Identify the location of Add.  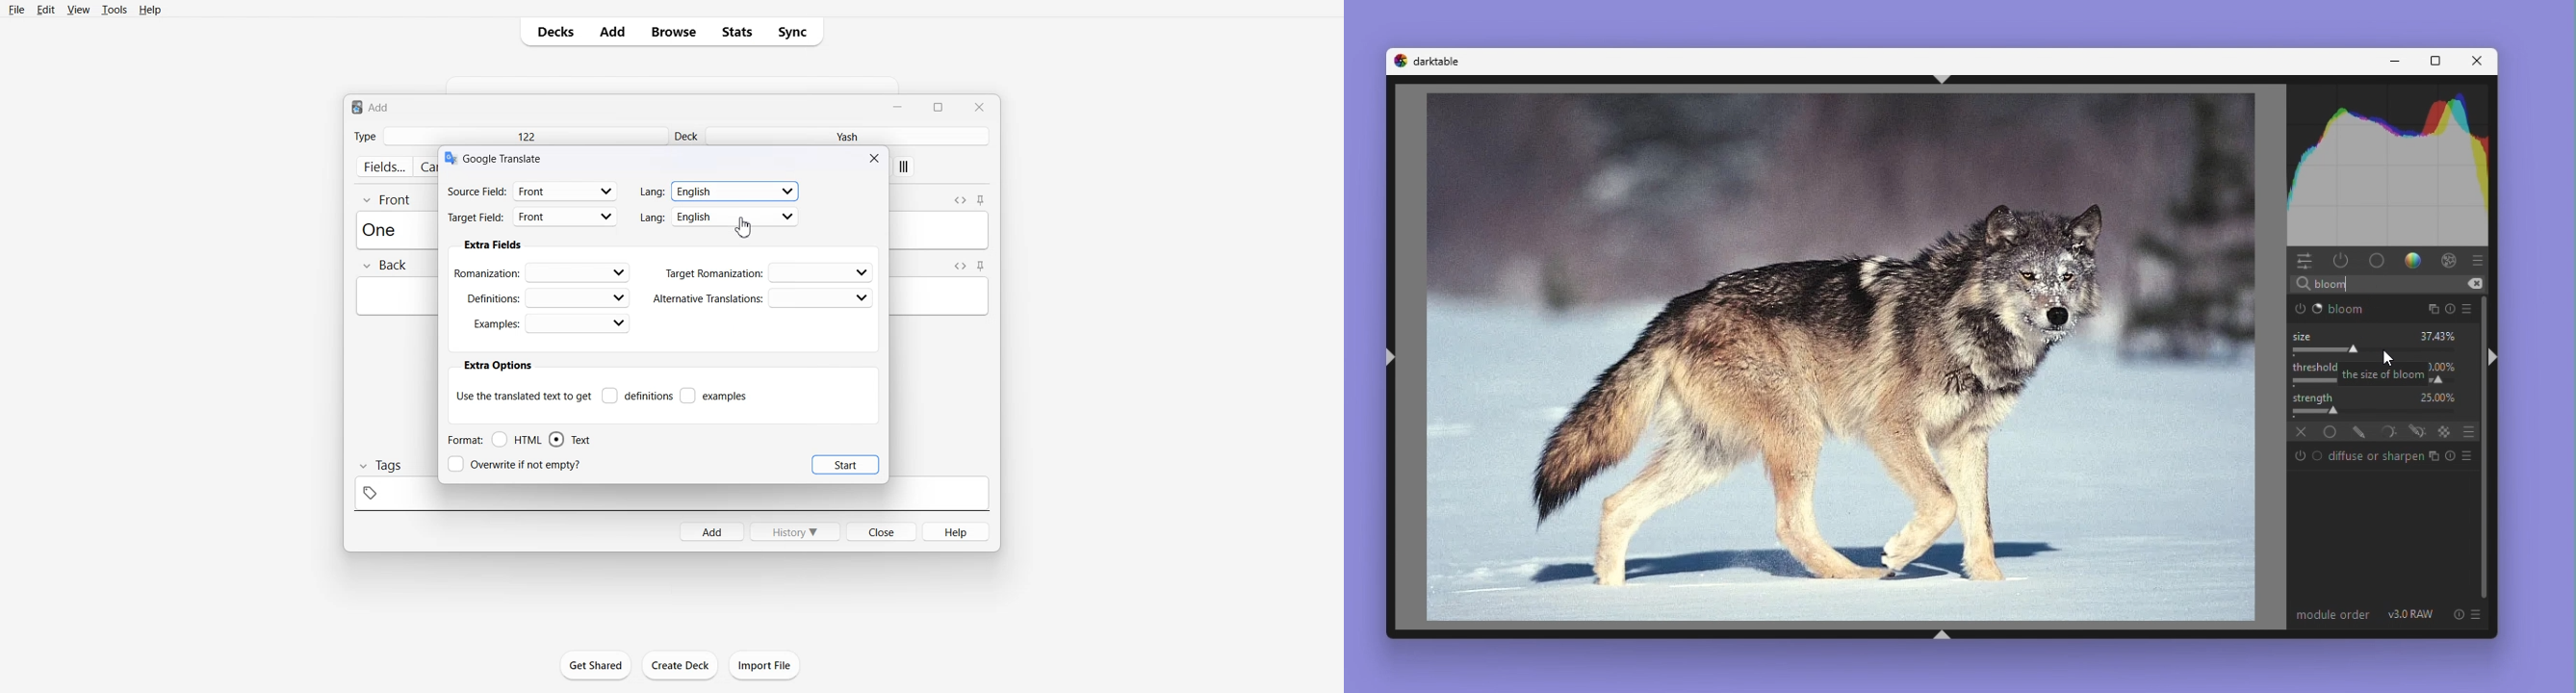
(711, 531).